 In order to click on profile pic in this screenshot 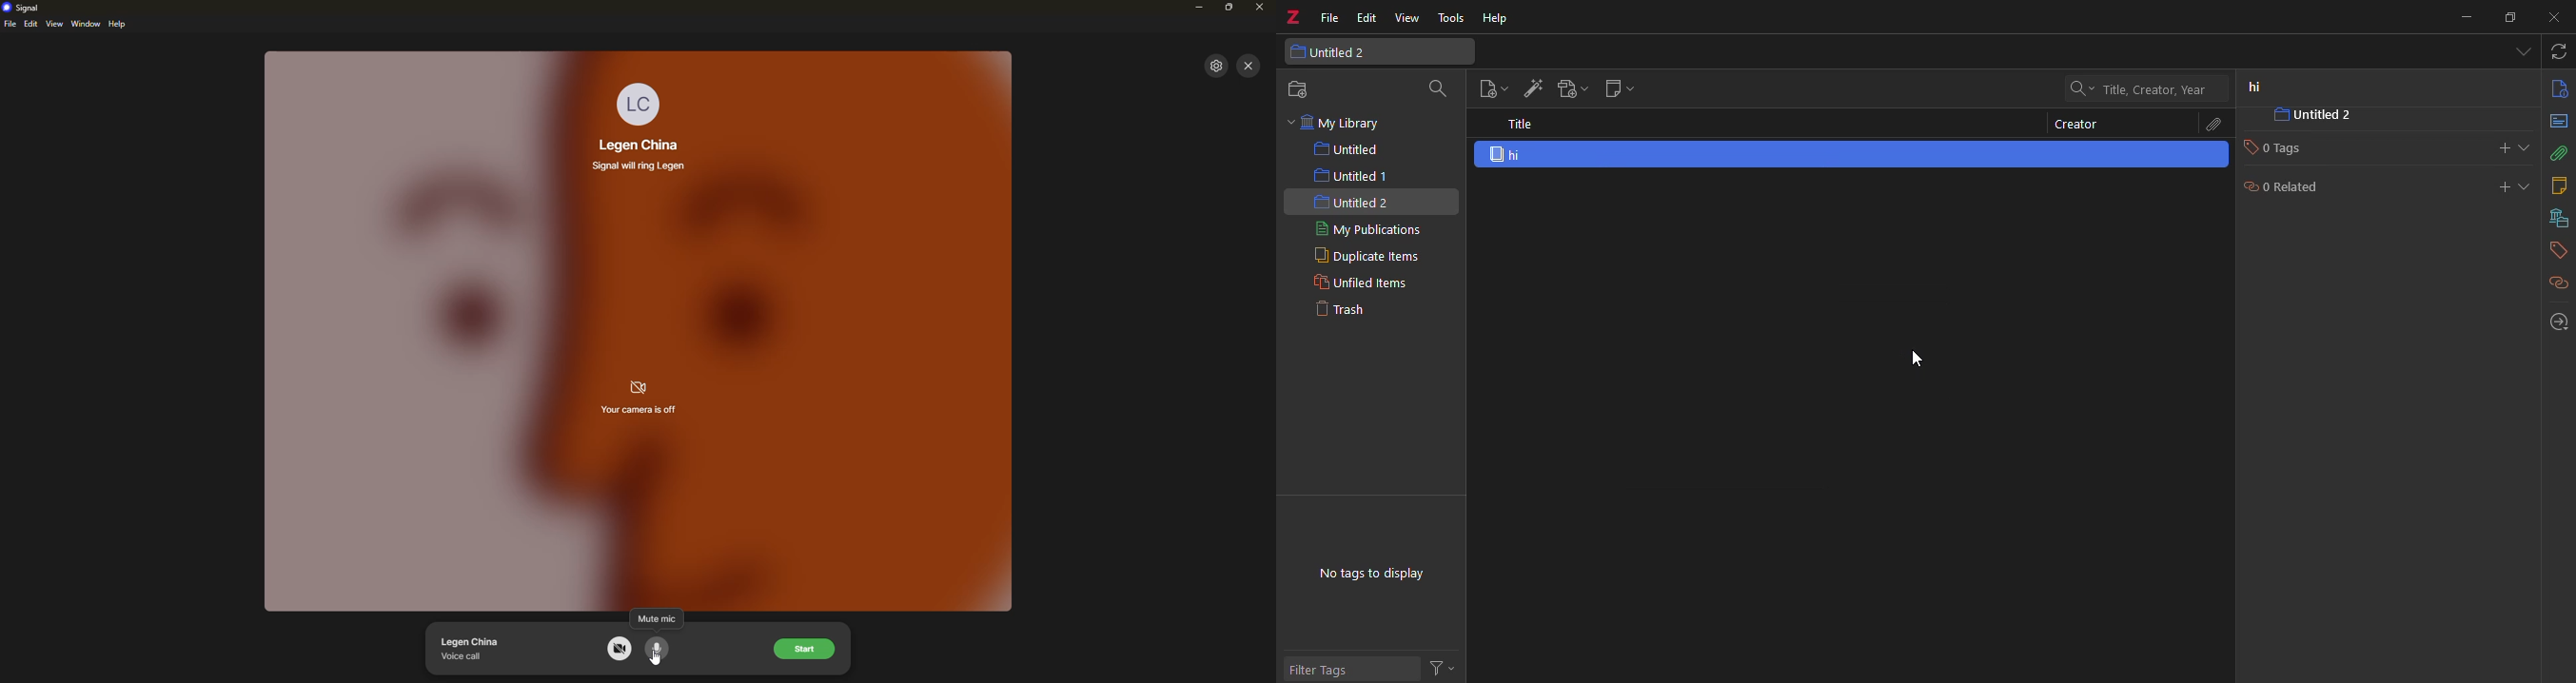, I will do `click(640, 102)`.